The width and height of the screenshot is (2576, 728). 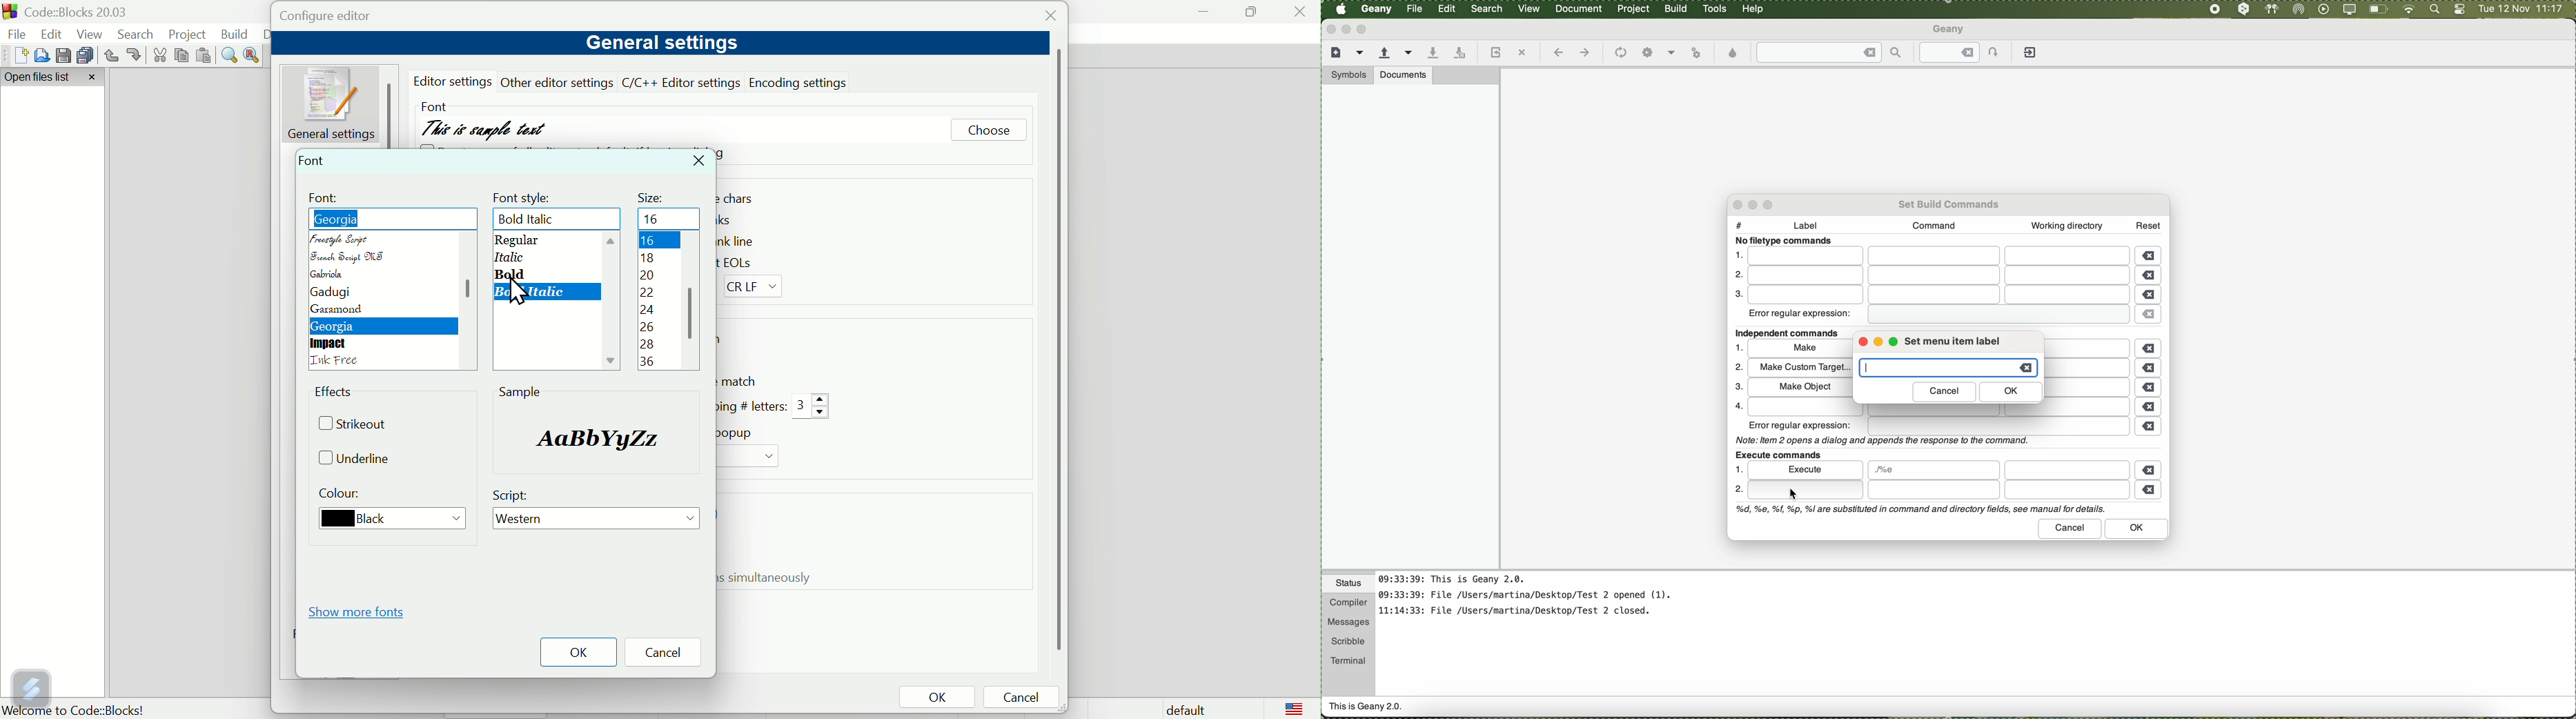 What do you see at coordinates (361, 611) in the screenshot?
I see `Show More fonts` at bounding box center [361, 611].